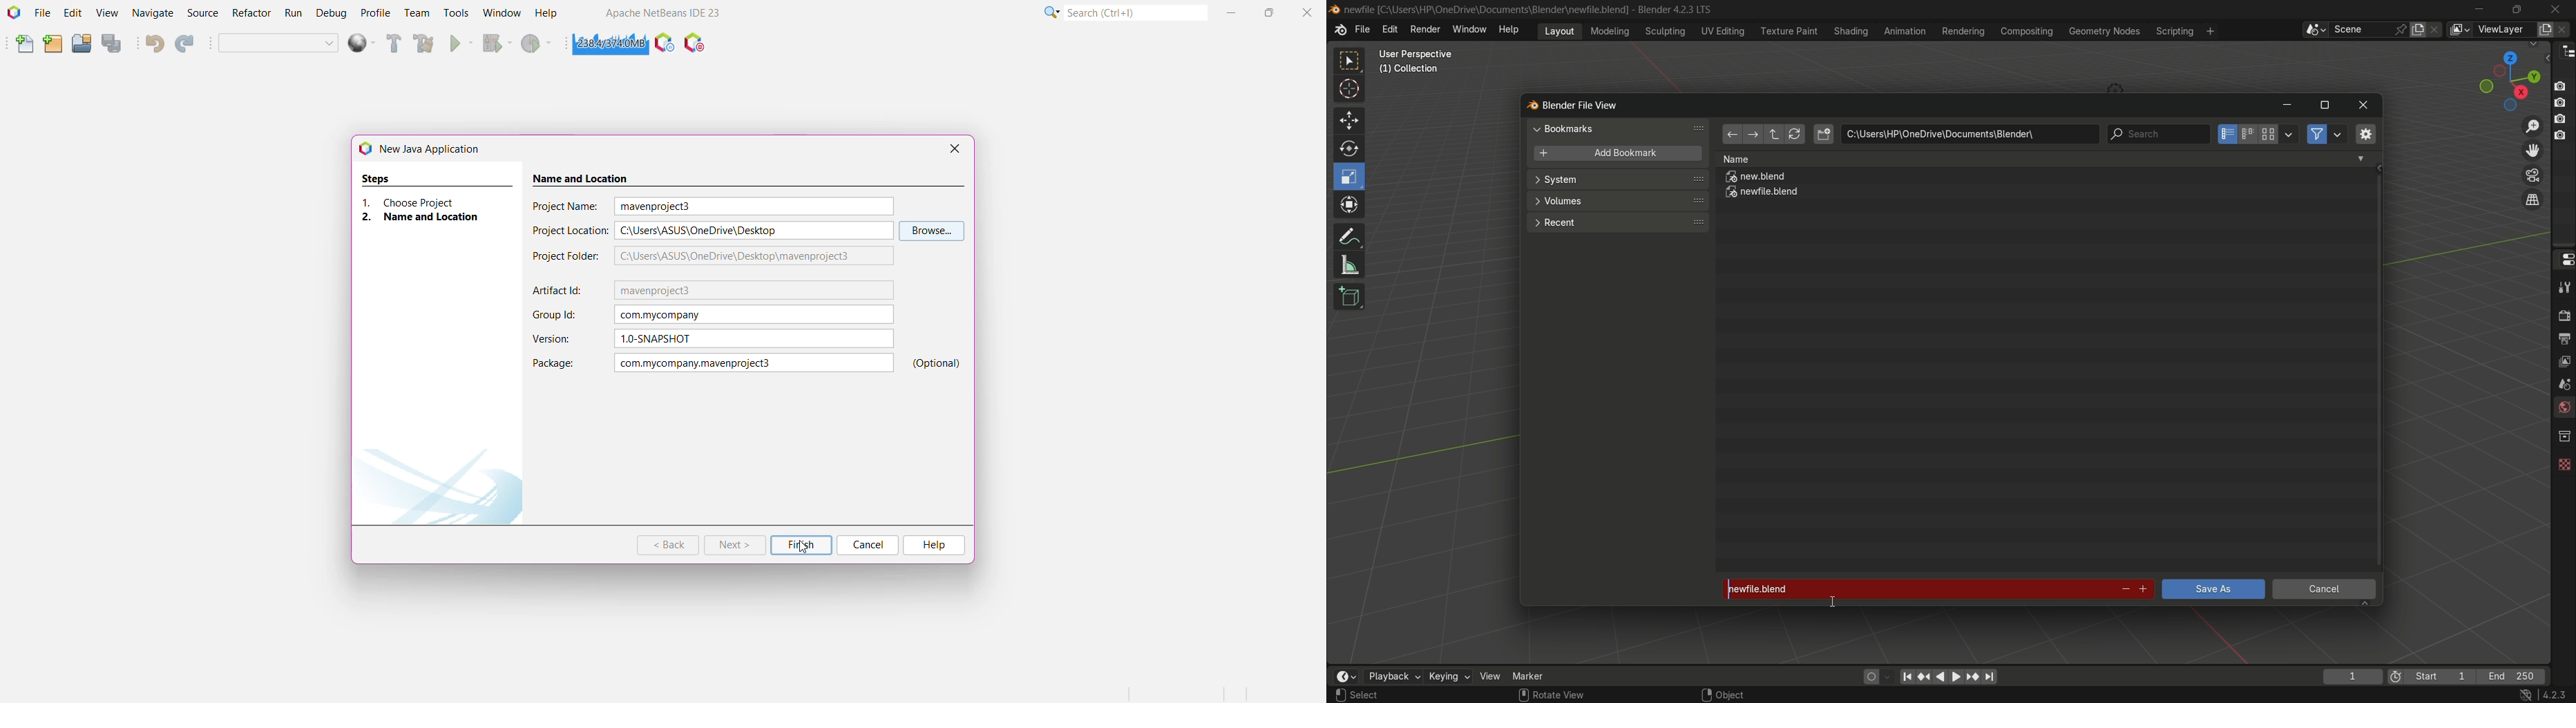 The height and width of the screenshot is (728, 2576). I want to click on view, so click(1490, 676).